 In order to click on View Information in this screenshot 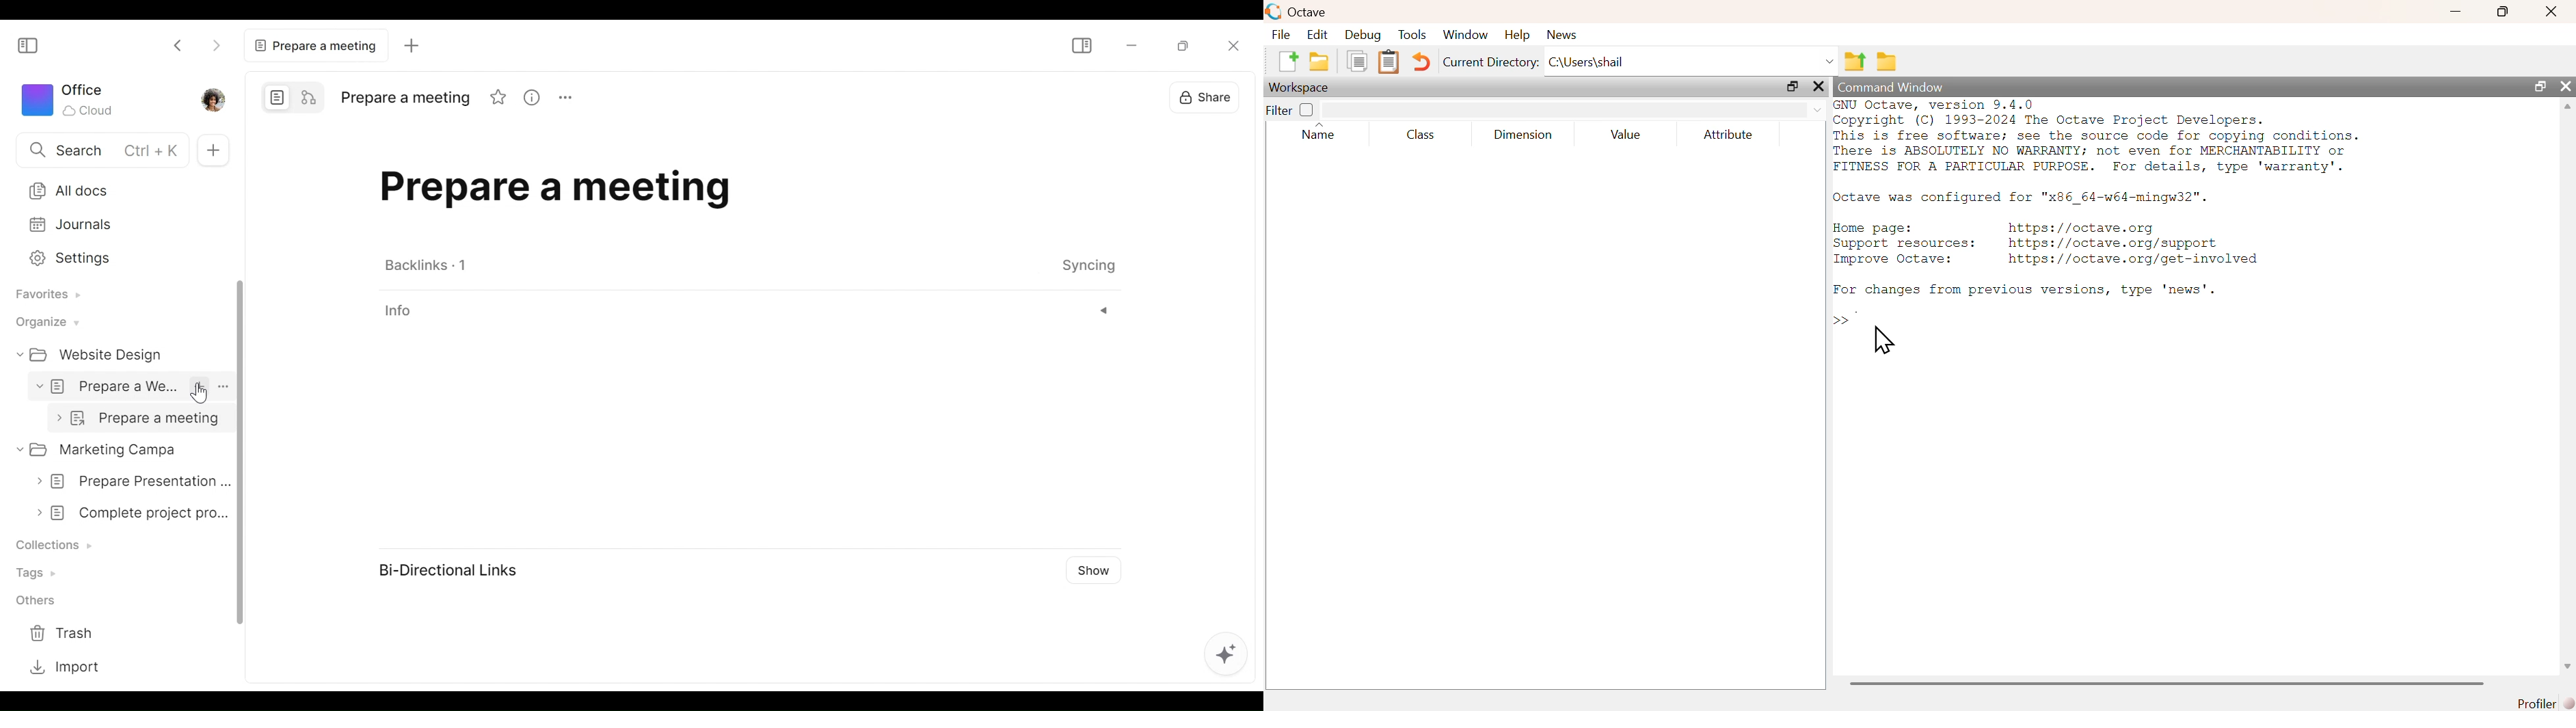, I will do `click(747, 311)`.